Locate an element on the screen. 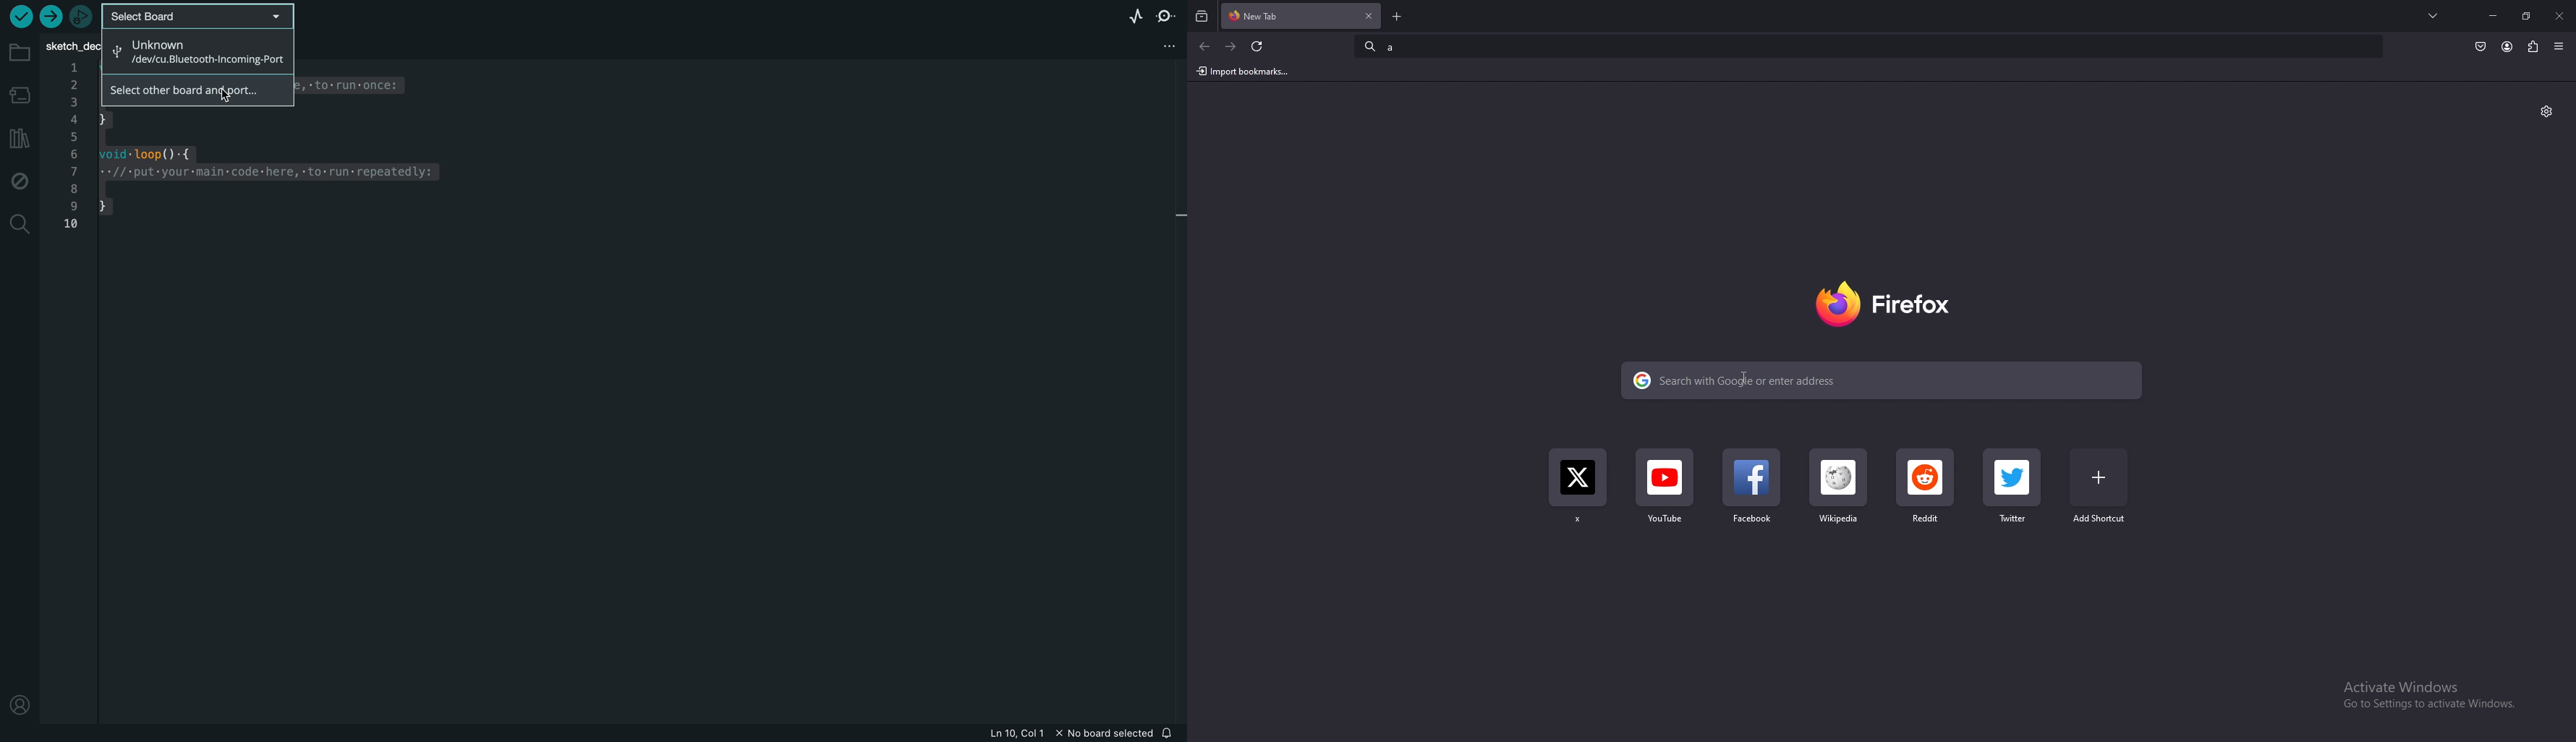 This screenshot has height=756, width=2576. close is located at coordinates (2559, 17).